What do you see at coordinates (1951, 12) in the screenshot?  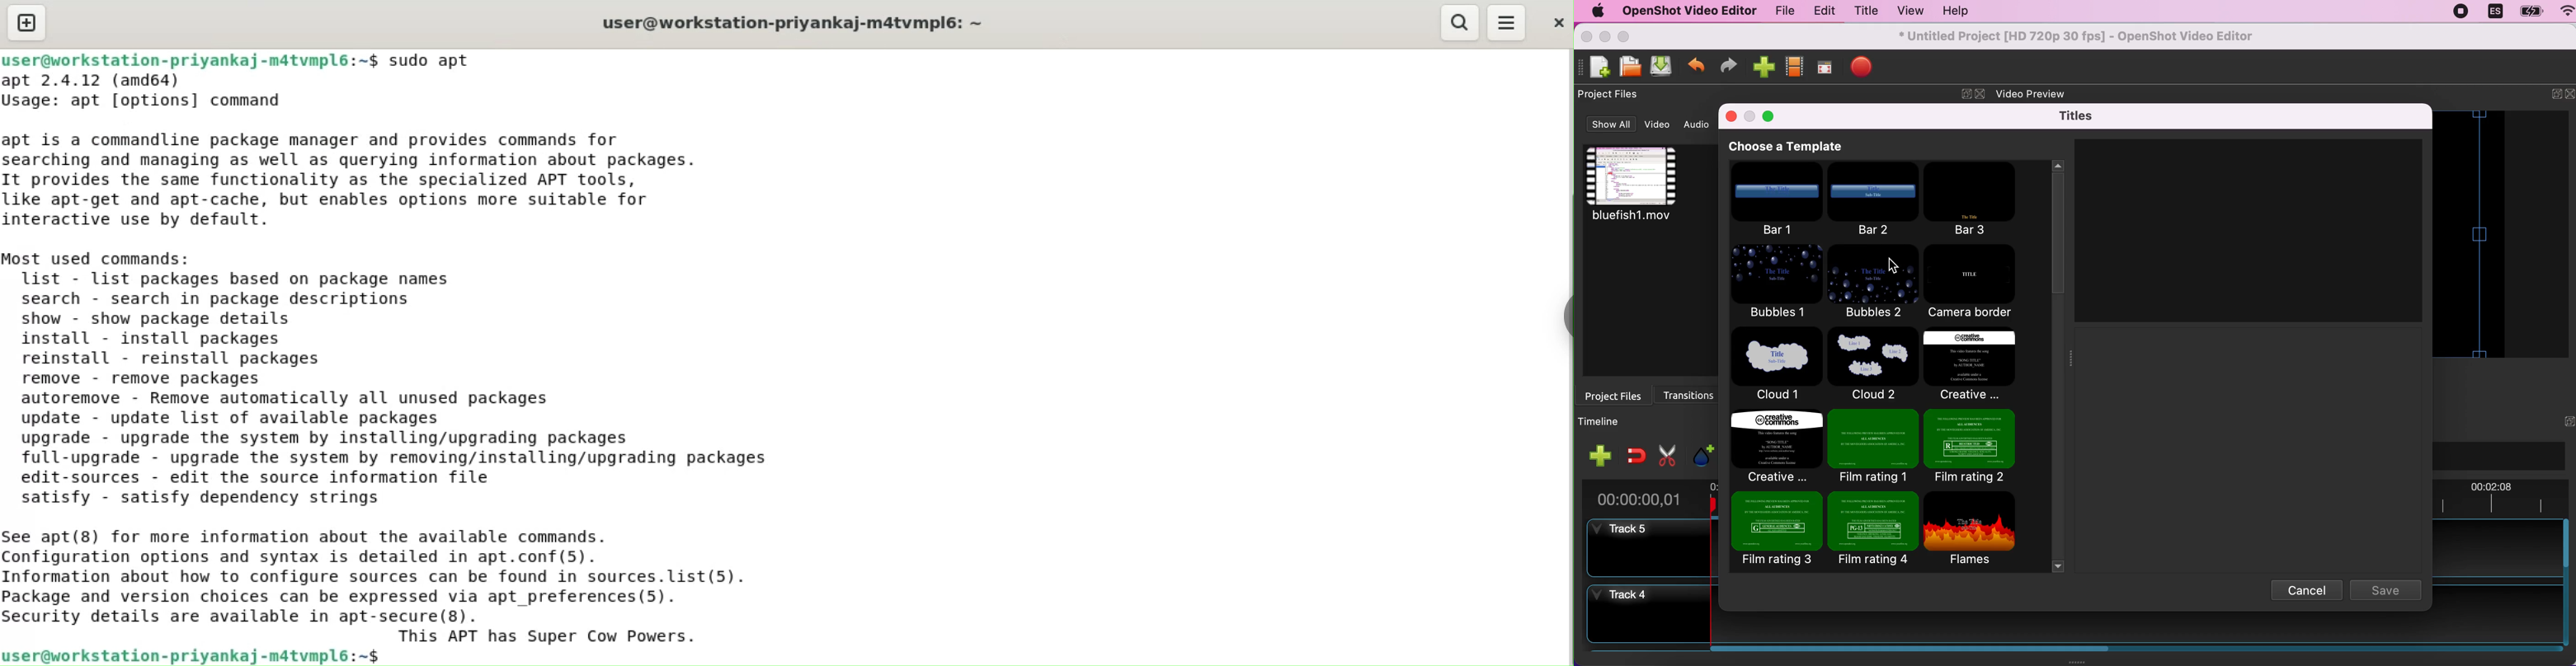 I see `help` at bounding box center [1951, 12].